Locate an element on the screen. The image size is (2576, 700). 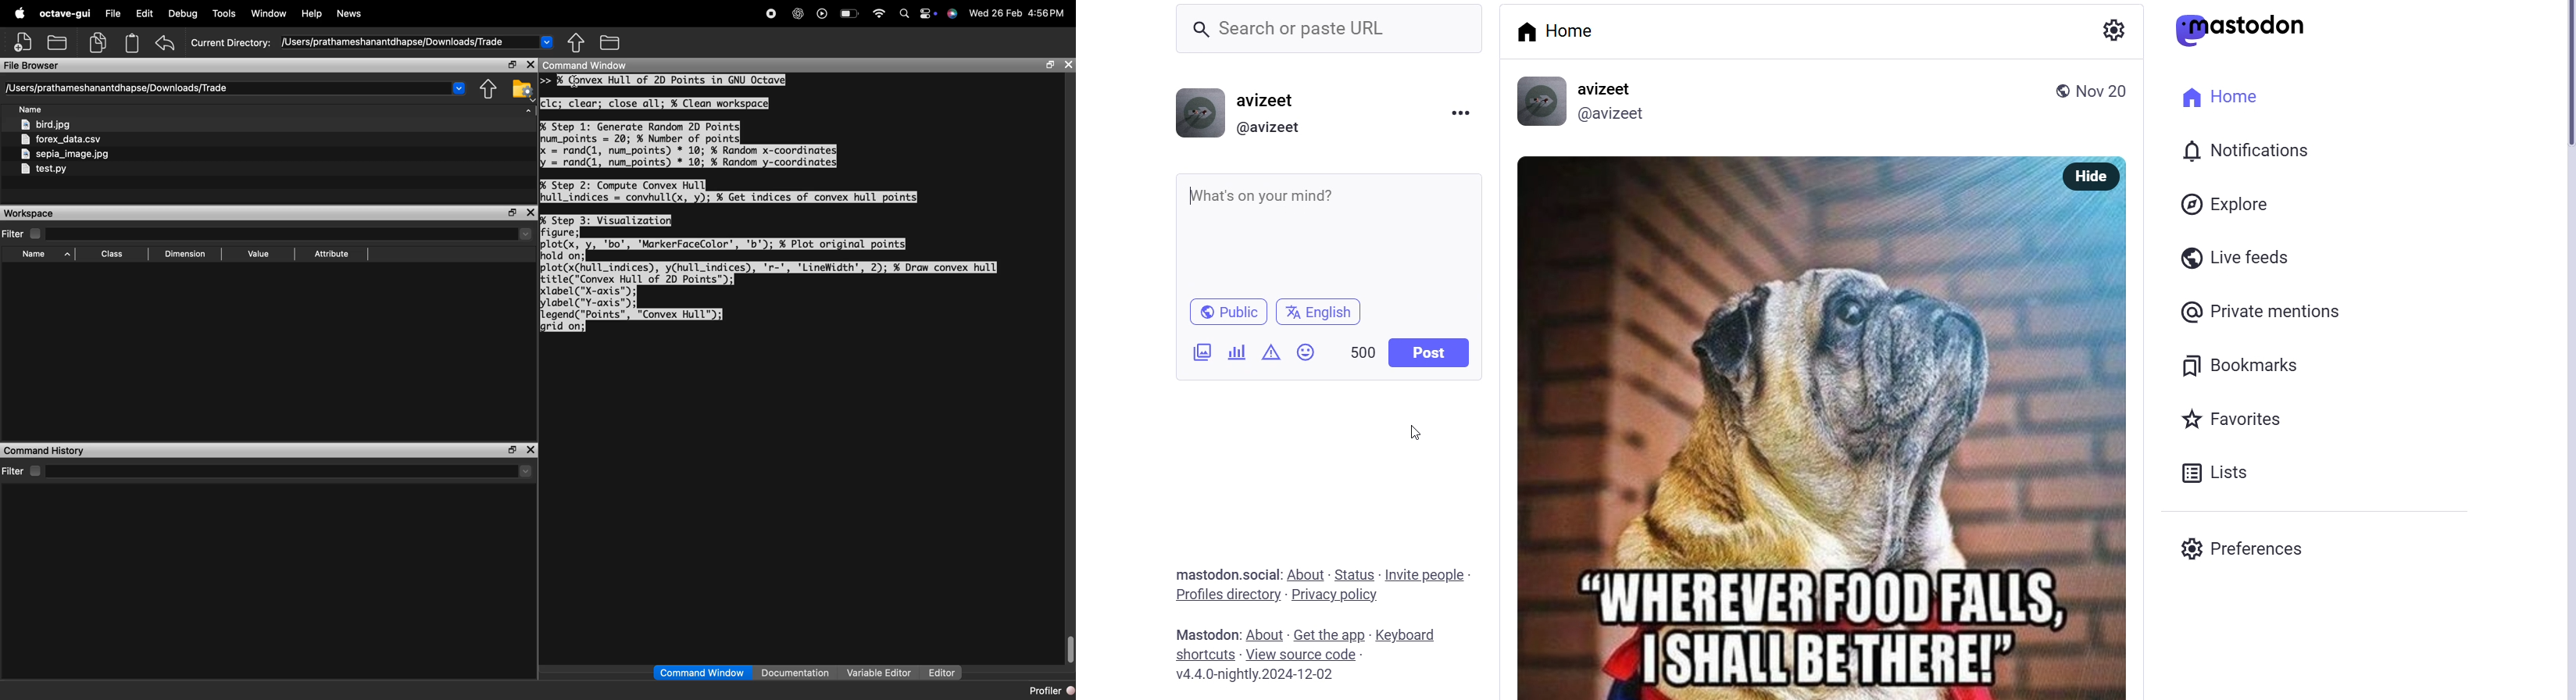
favorites is located at coordinates (2238, 422).